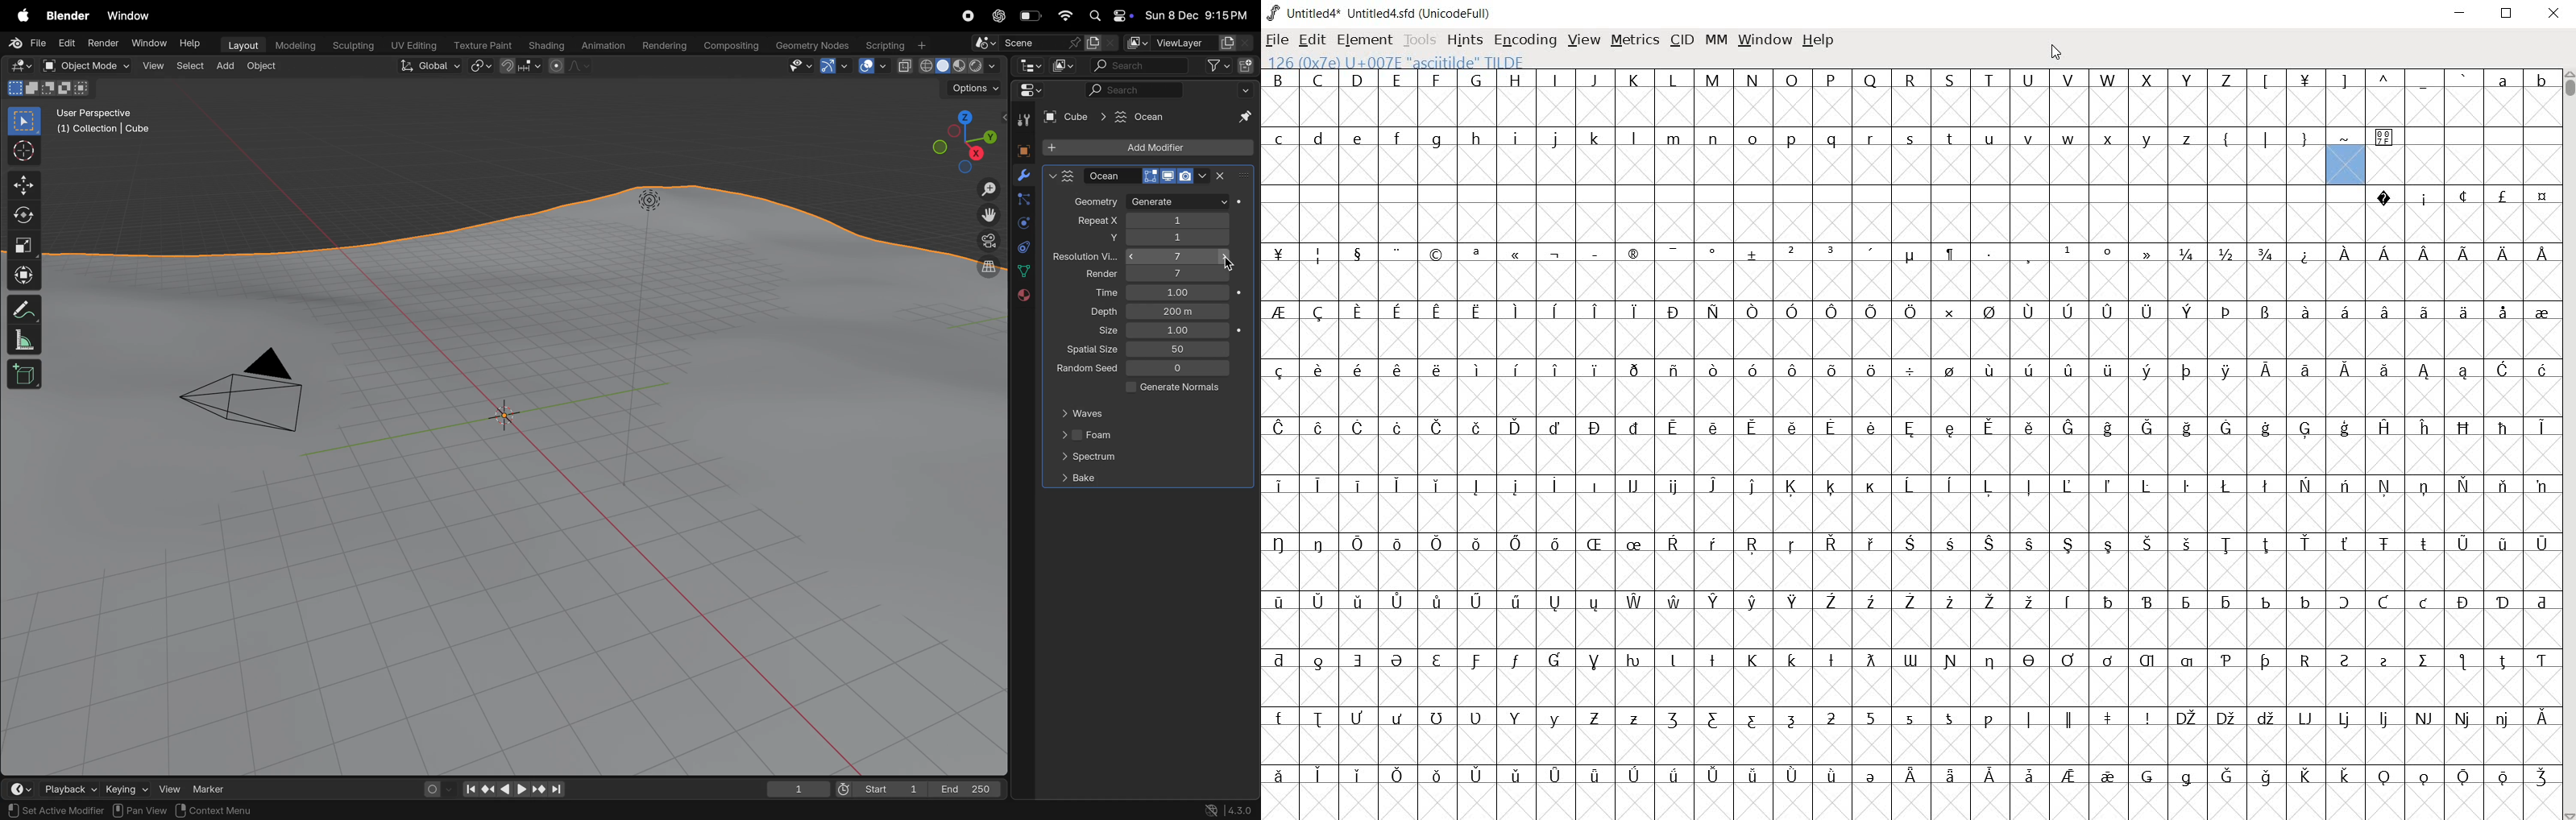 This screenshot has width=2576, height=840. I want to click on Waves, so click(1088, 413).